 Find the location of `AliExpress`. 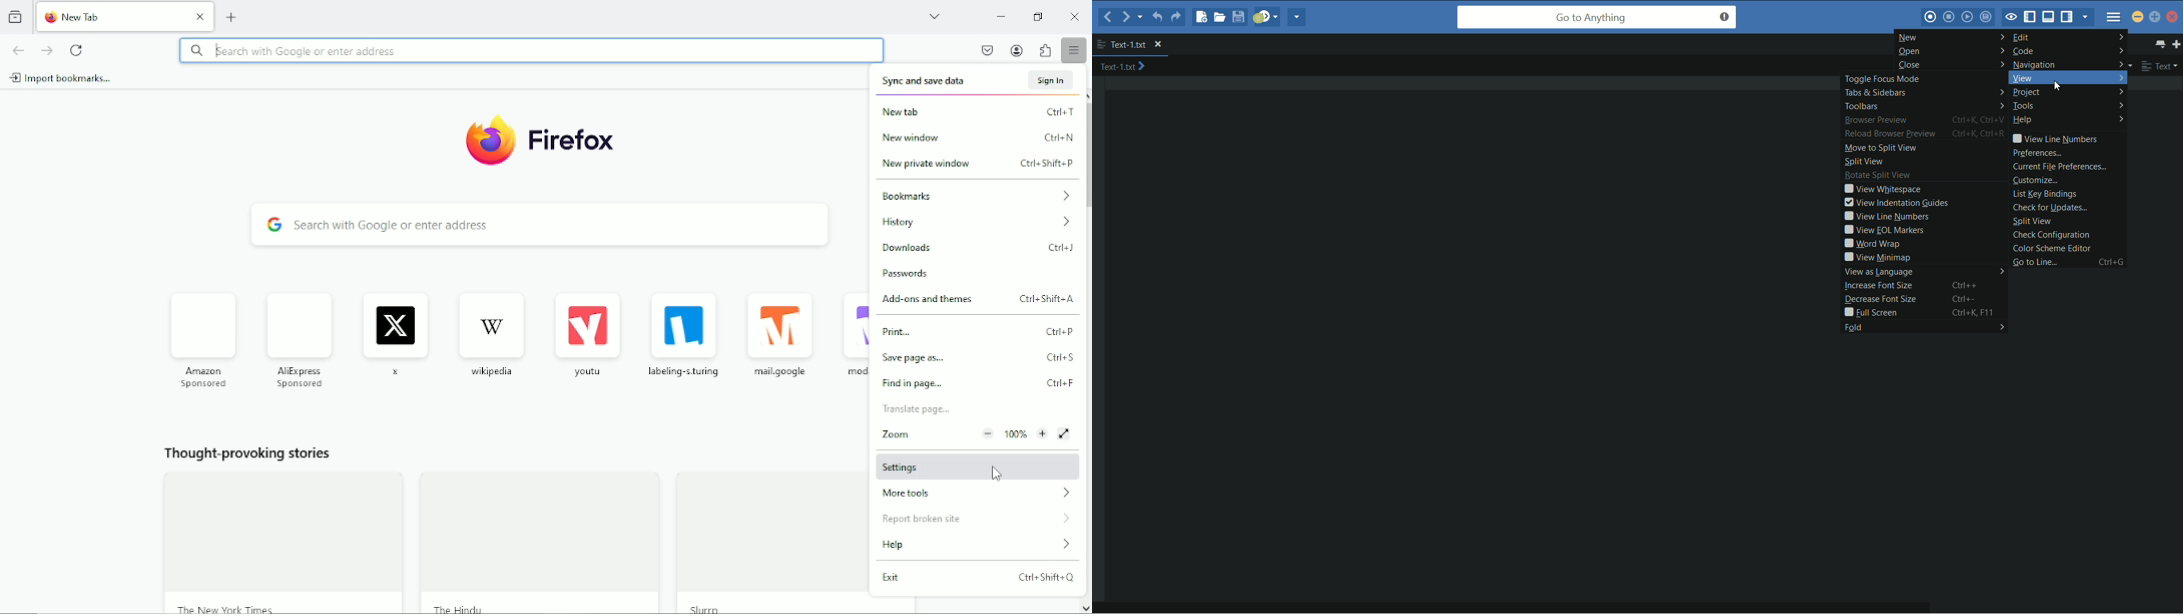

AliExpress is located at coordinates (302, 339).